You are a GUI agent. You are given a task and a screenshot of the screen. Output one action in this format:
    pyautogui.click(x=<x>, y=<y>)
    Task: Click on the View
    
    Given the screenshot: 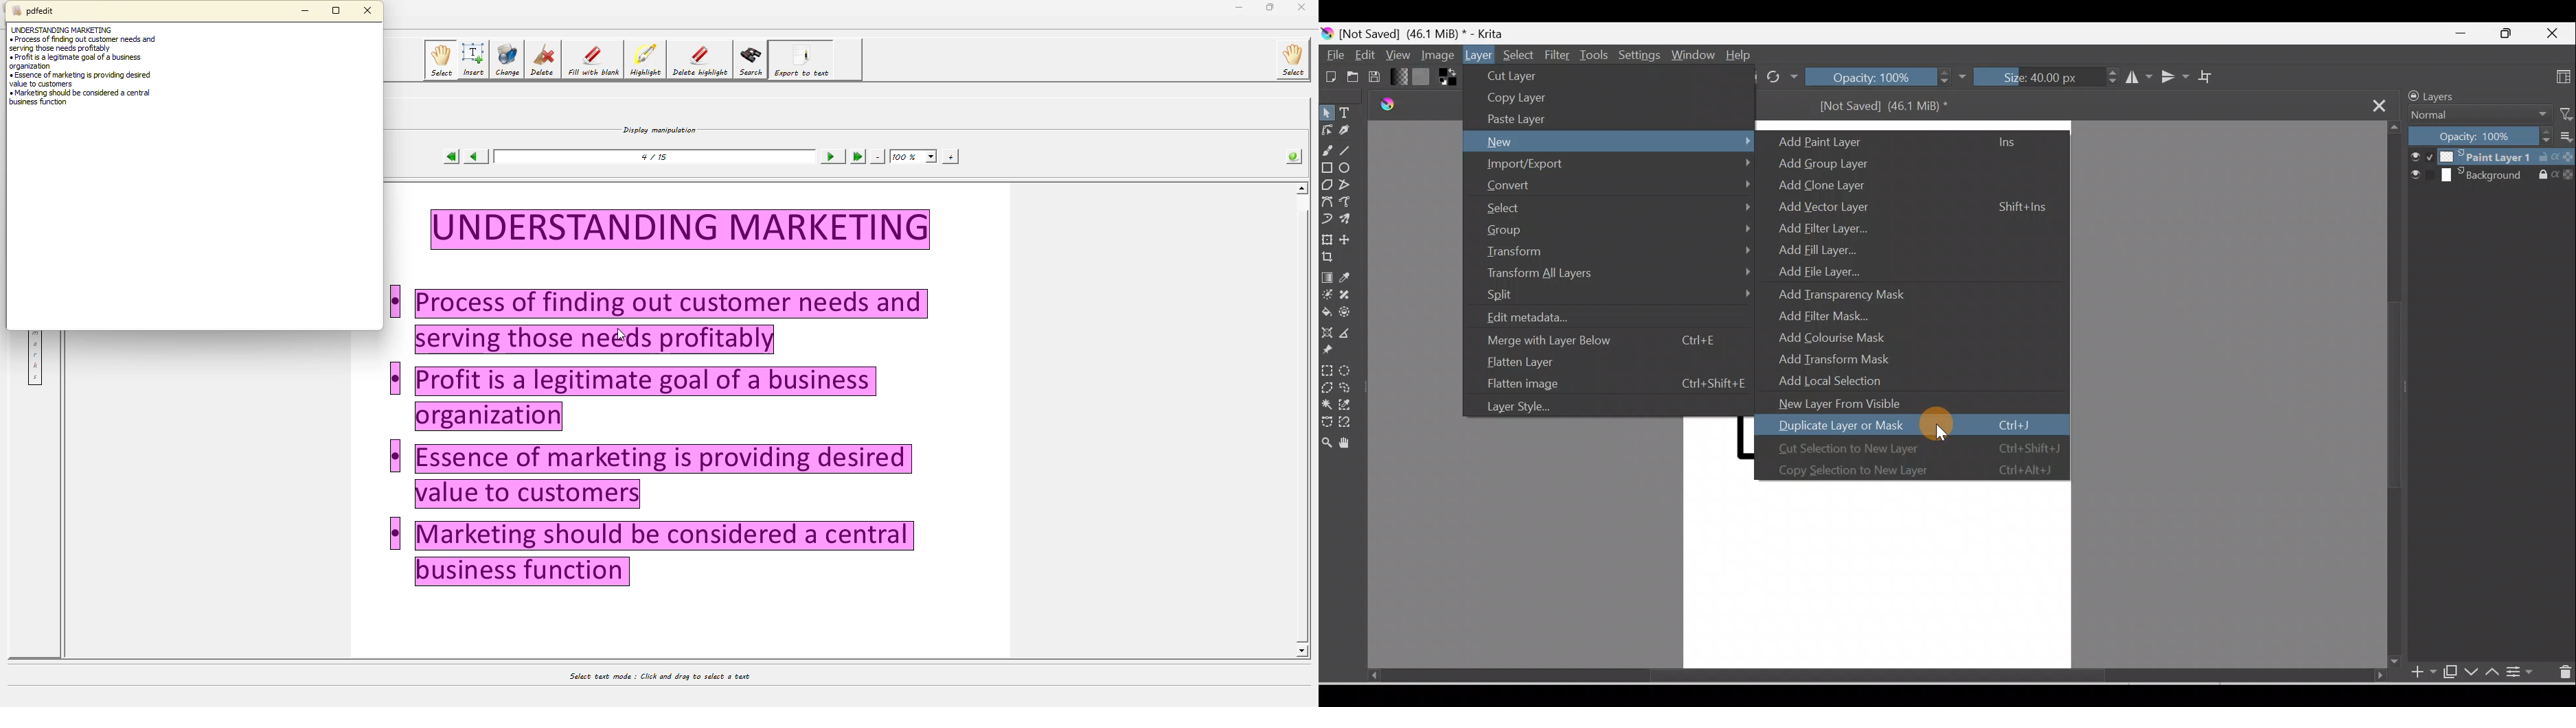 What is the action you would take?
    pyautogui.click(x=1397, y=54)
    